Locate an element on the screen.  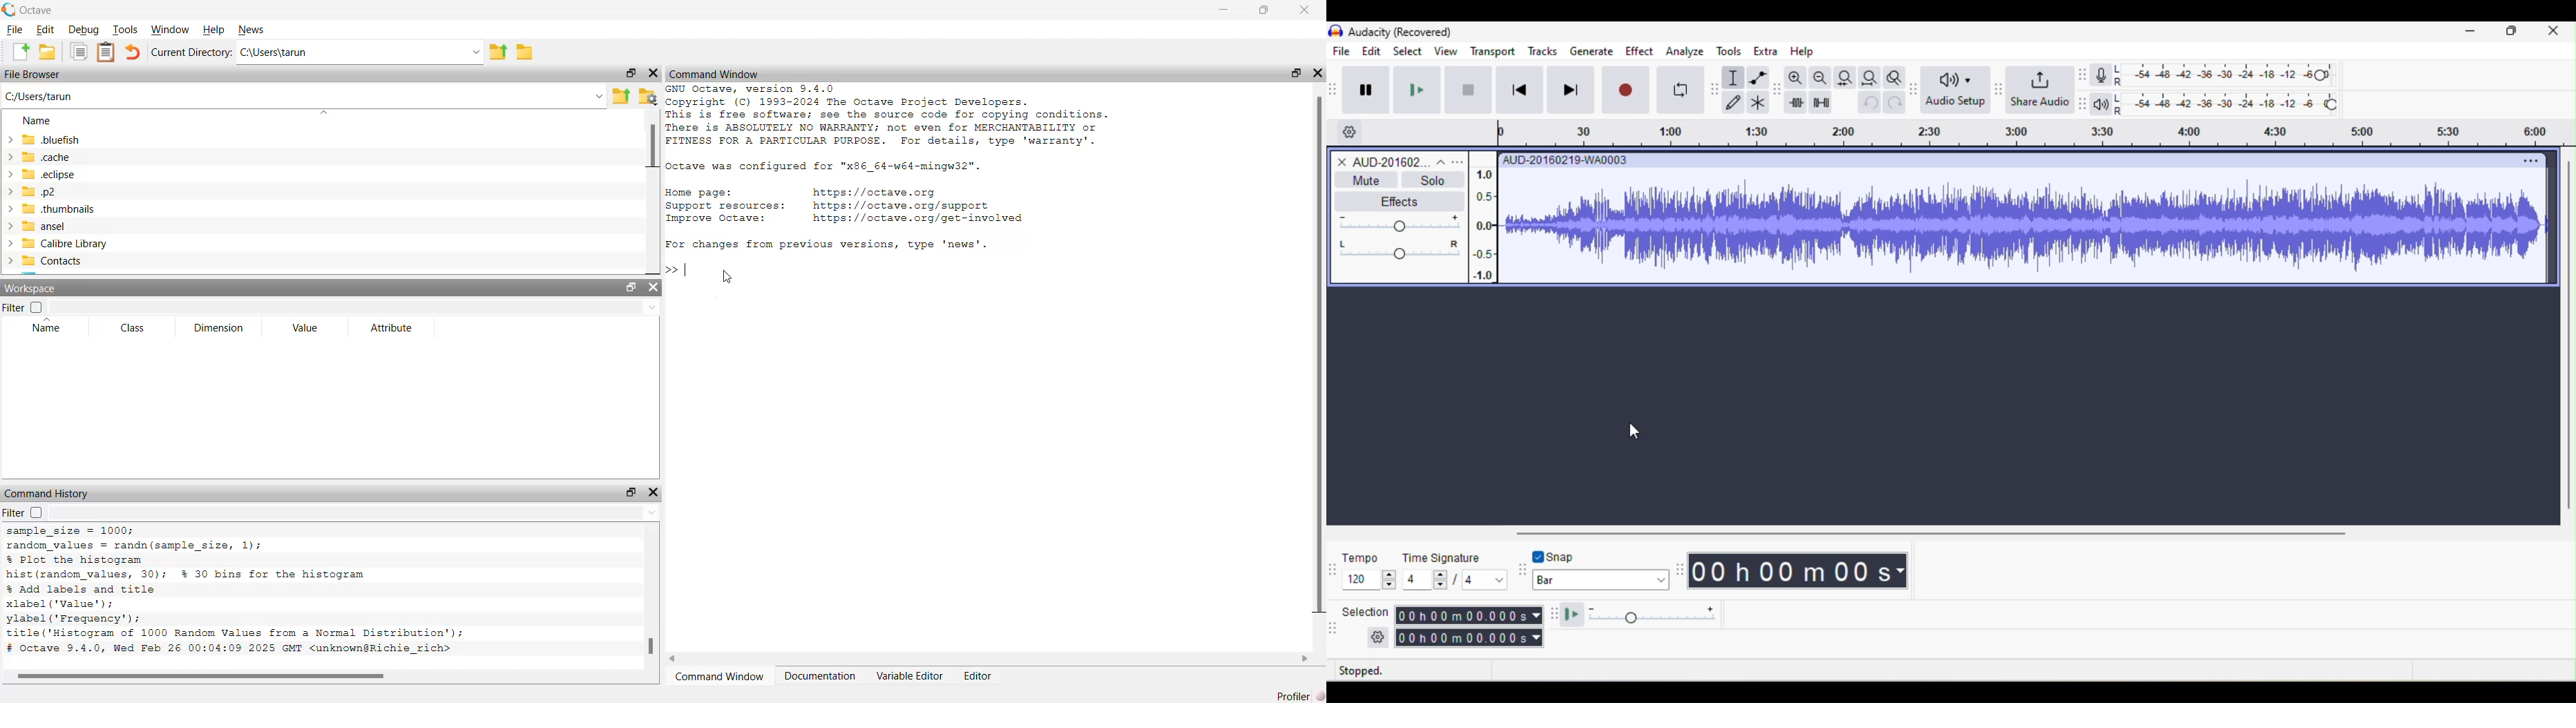
maximize is located at coordinates (631, 287).